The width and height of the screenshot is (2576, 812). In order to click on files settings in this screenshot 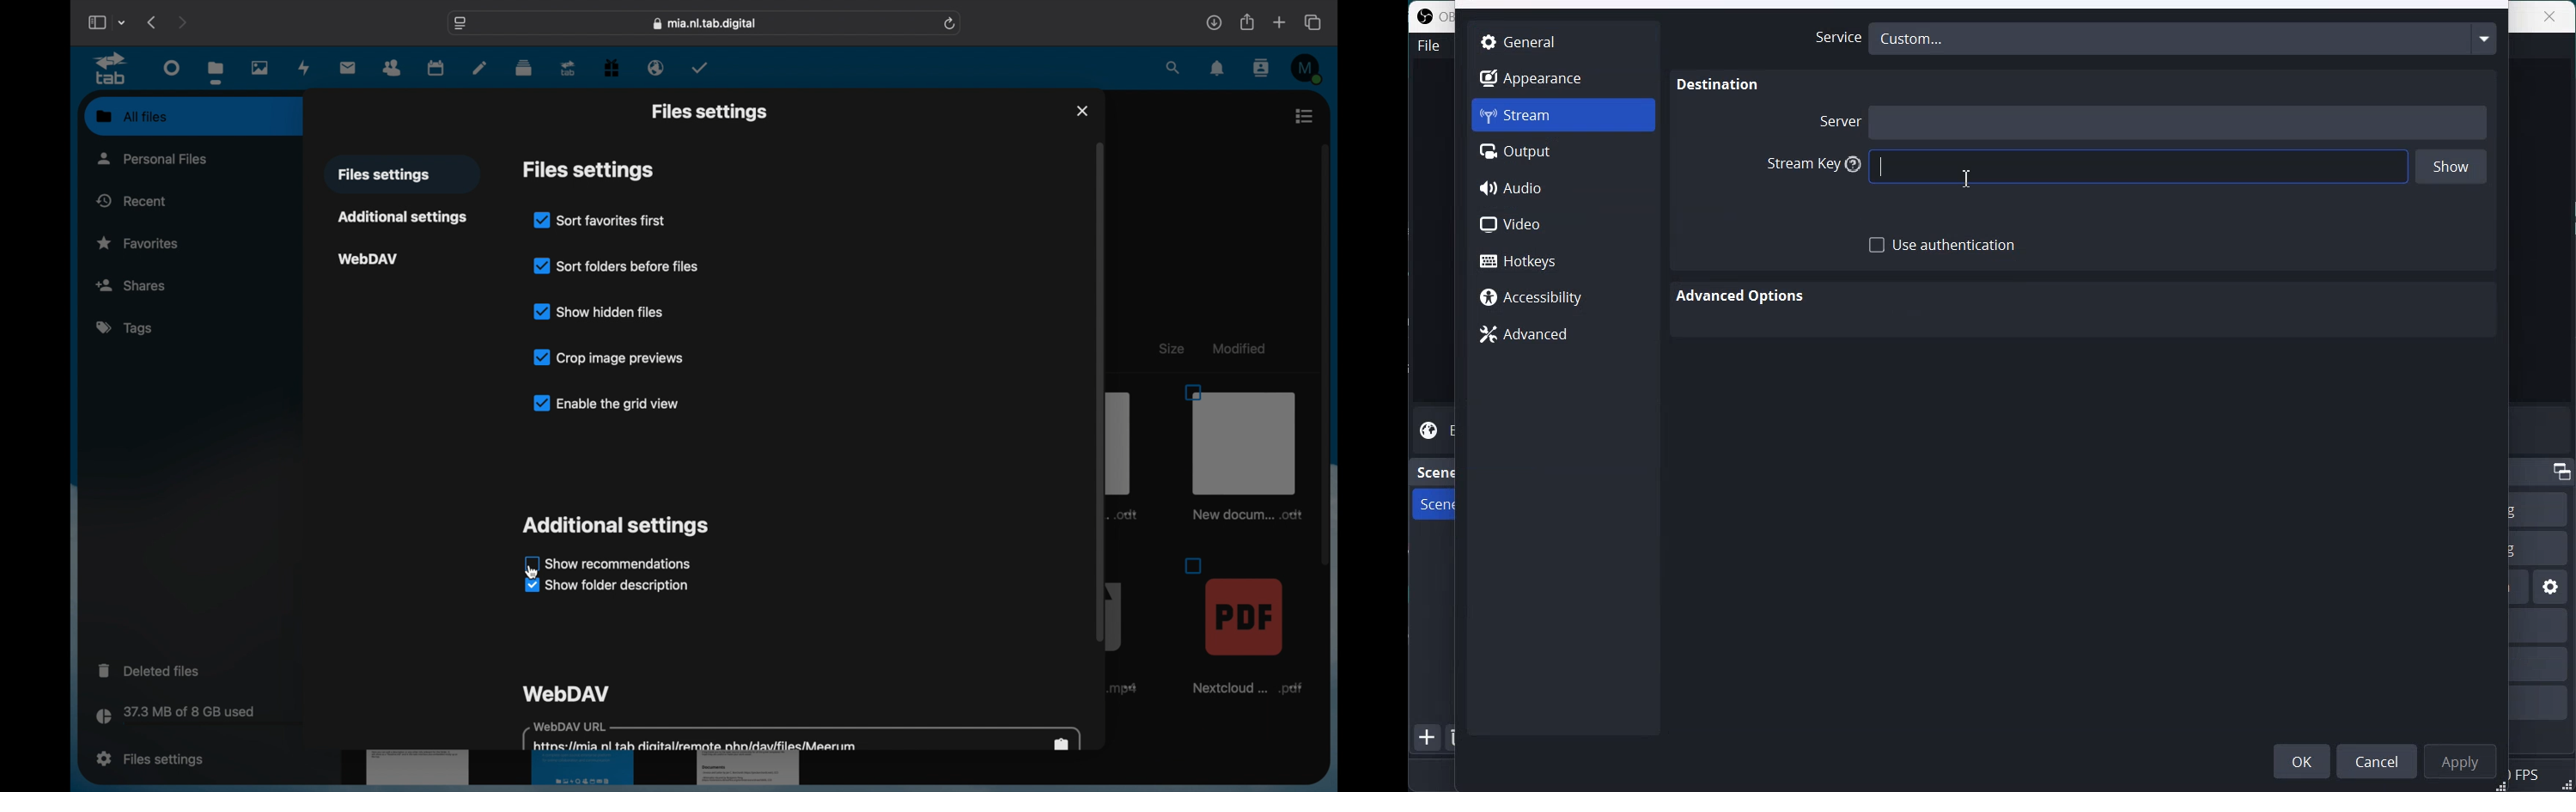, I will do `click(384, 175)`.